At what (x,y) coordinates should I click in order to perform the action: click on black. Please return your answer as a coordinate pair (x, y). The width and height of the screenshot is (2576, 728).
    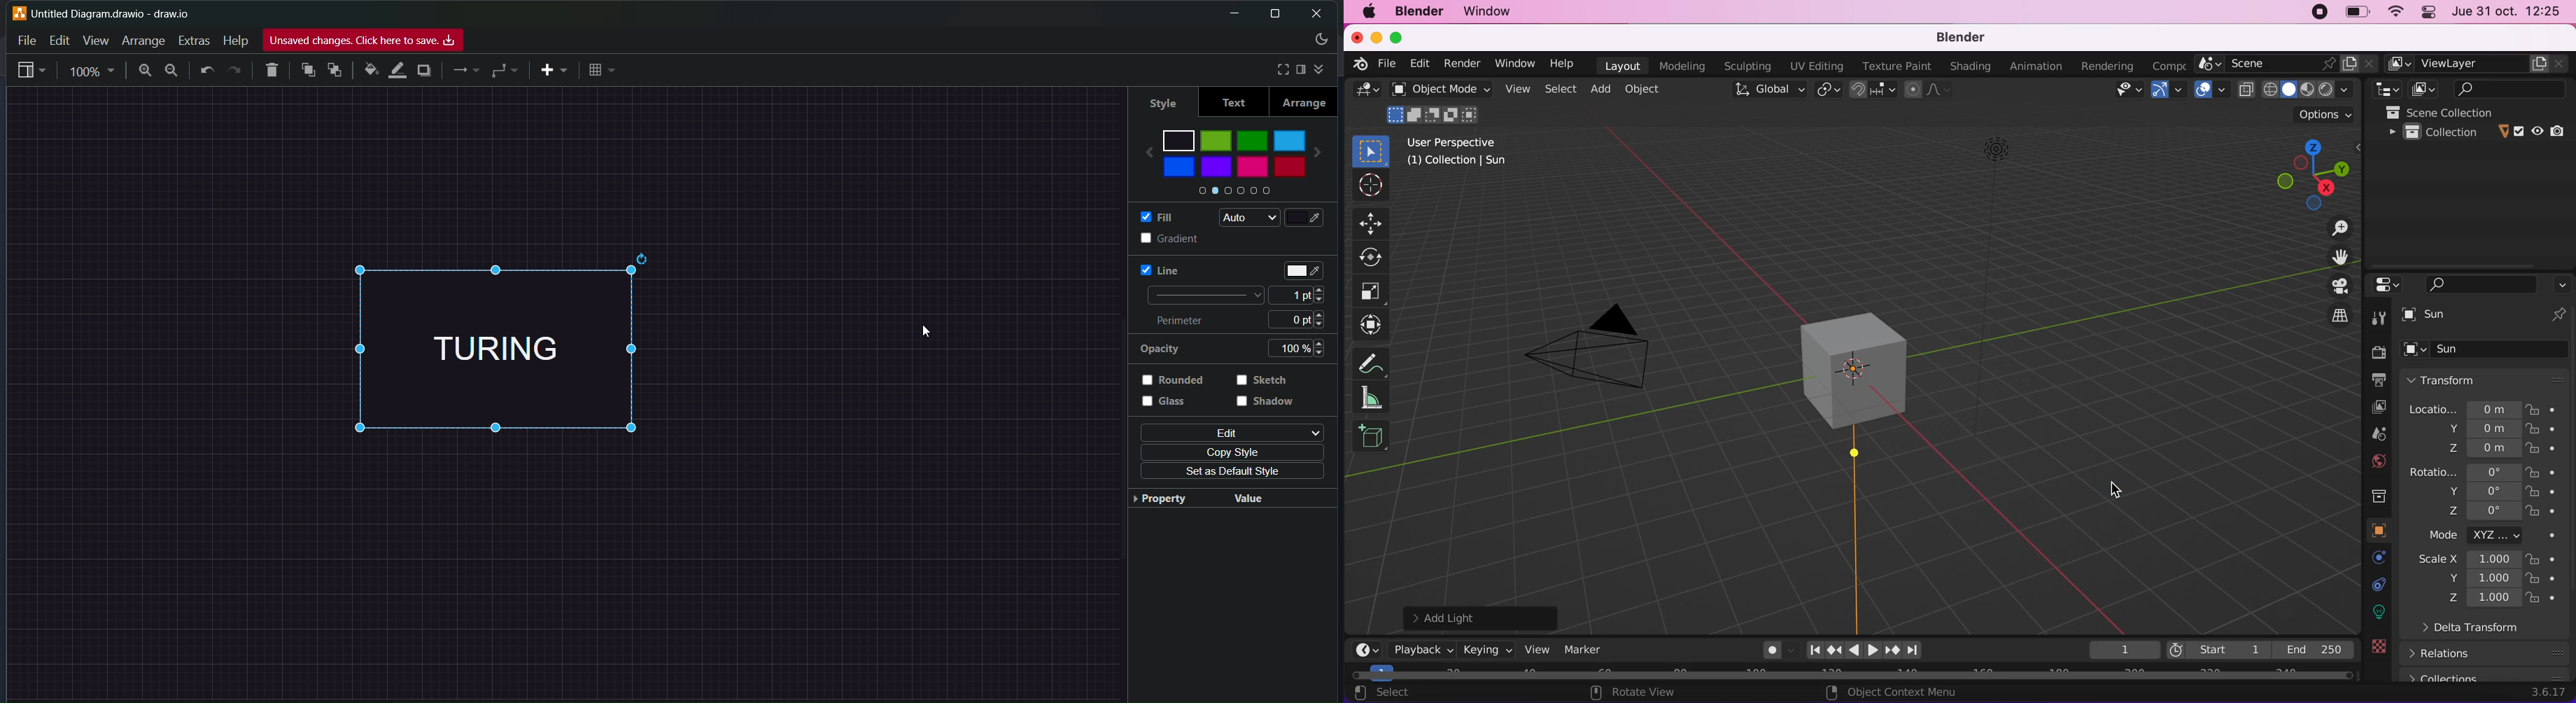
    Looking at the image, I should click on (1179, 138).